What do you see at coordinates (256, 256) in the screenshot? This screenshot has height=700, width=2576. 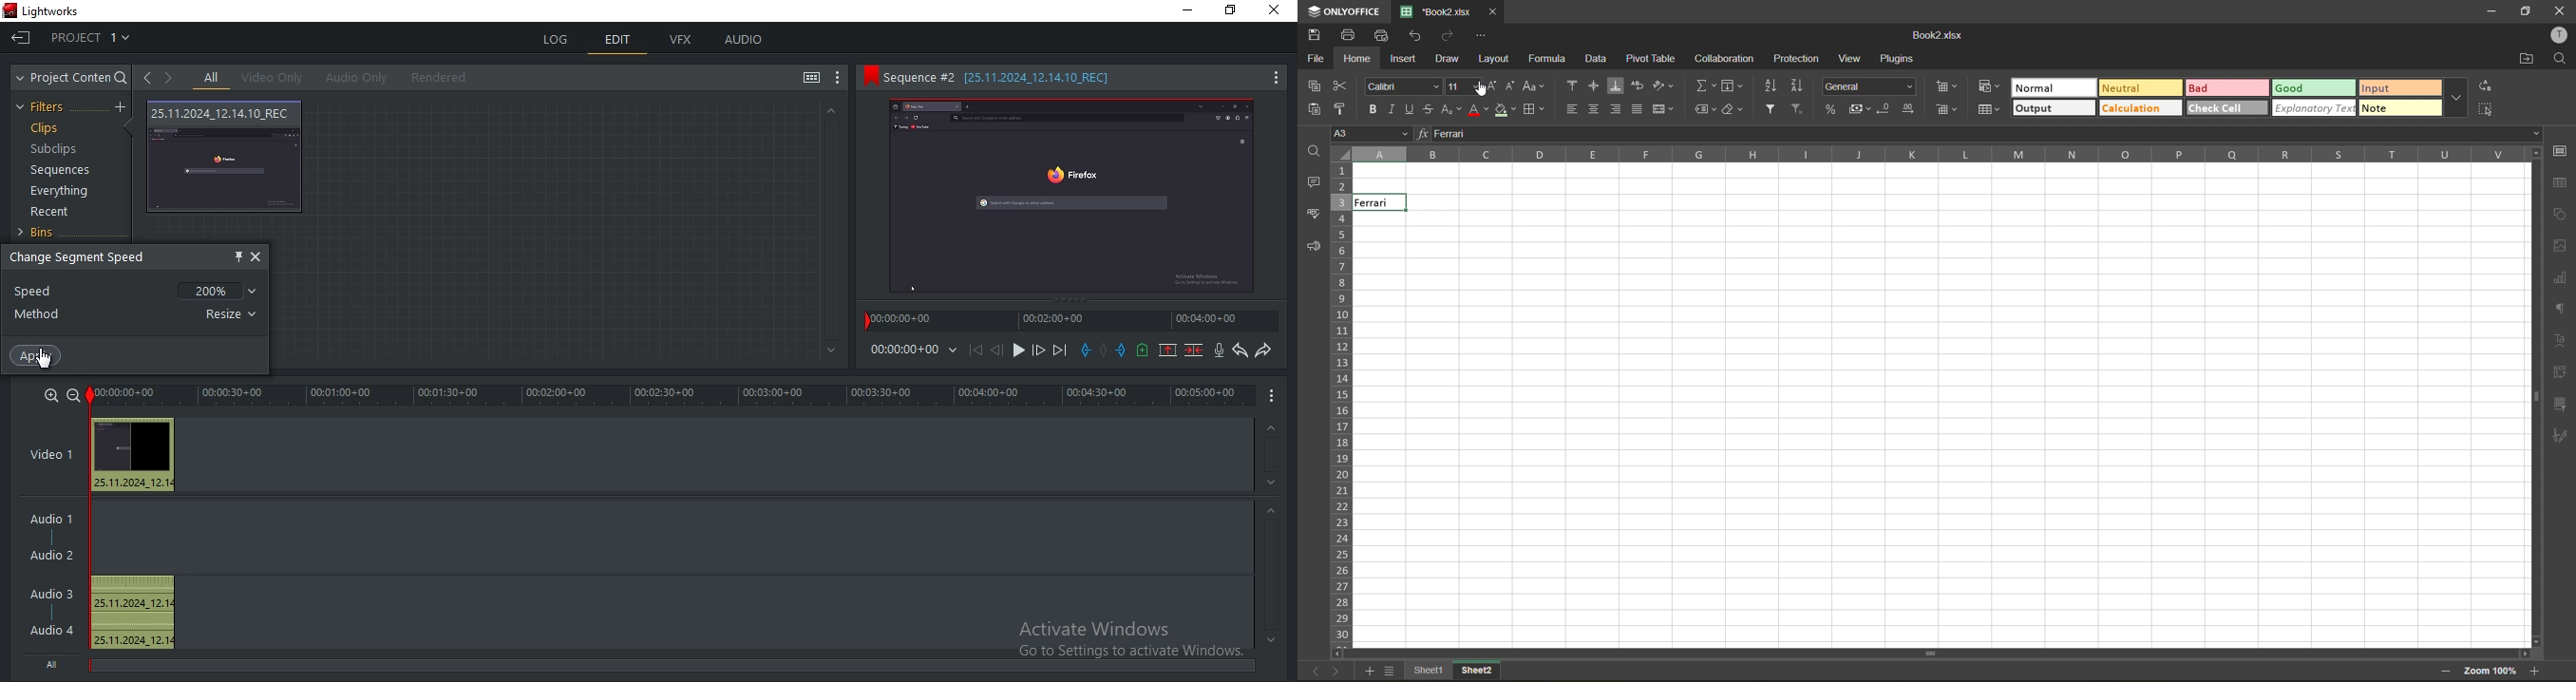 I see `close` at bounding box center [256, 256].